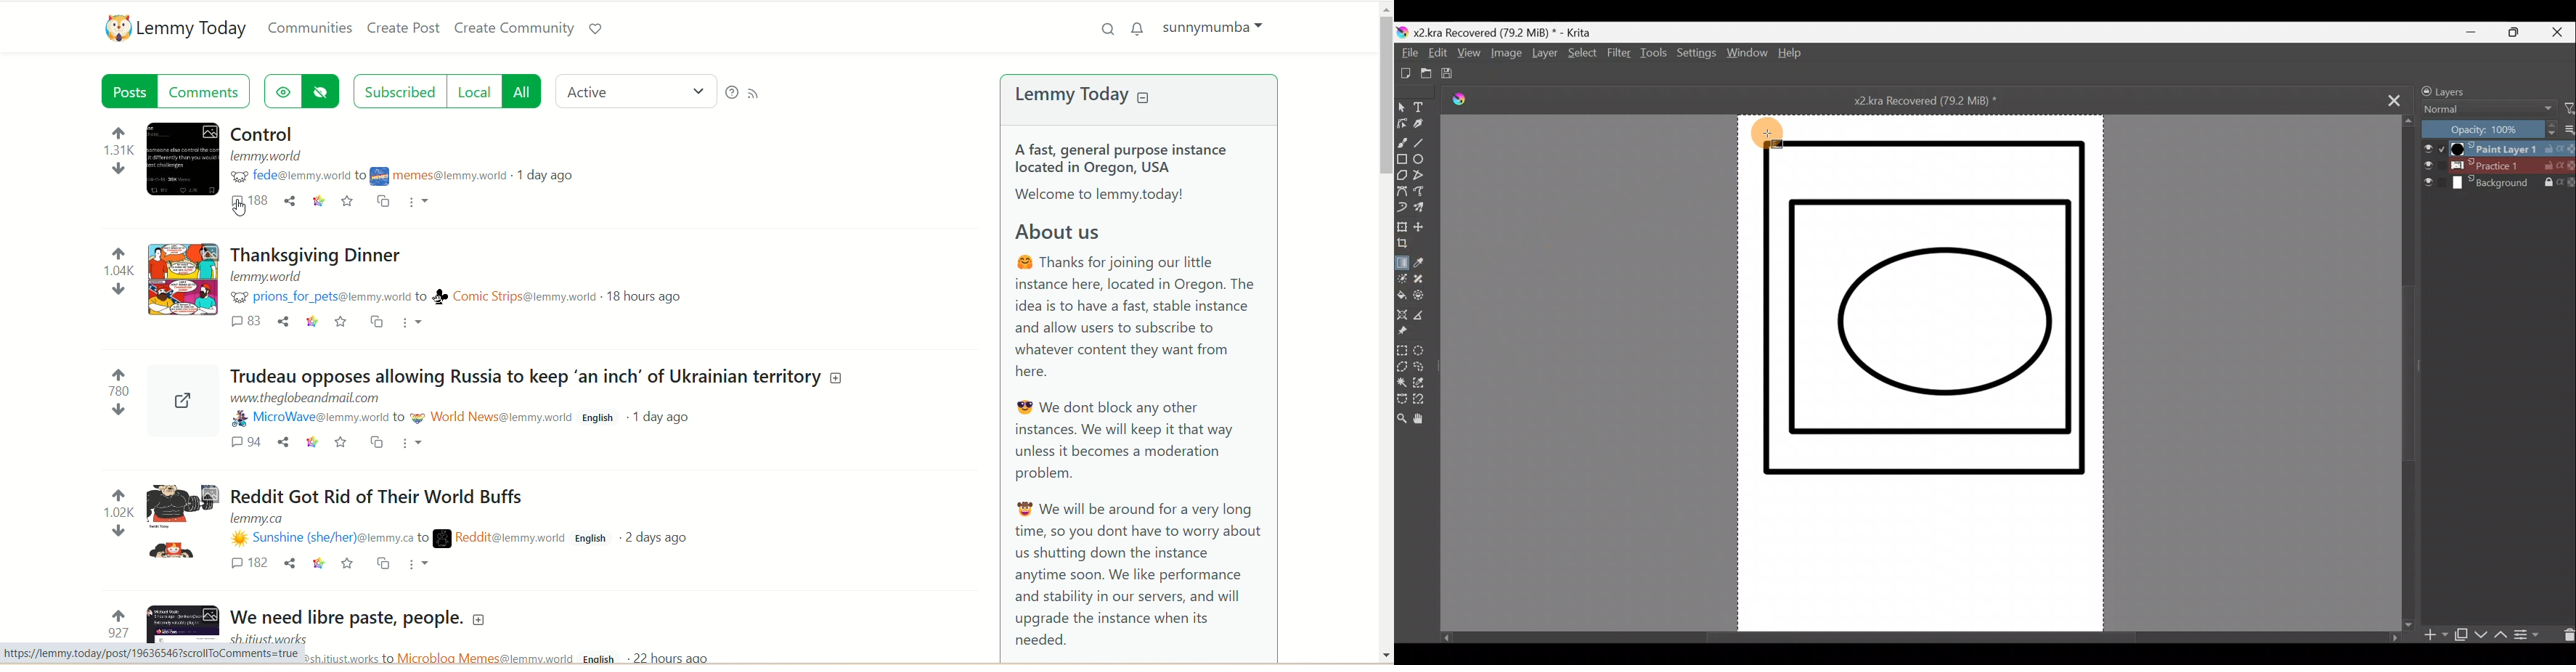 The image size is (2576, 672). Describe the element at coordinates (1544, 55) in the screenshot. I see `Layer` at that location.